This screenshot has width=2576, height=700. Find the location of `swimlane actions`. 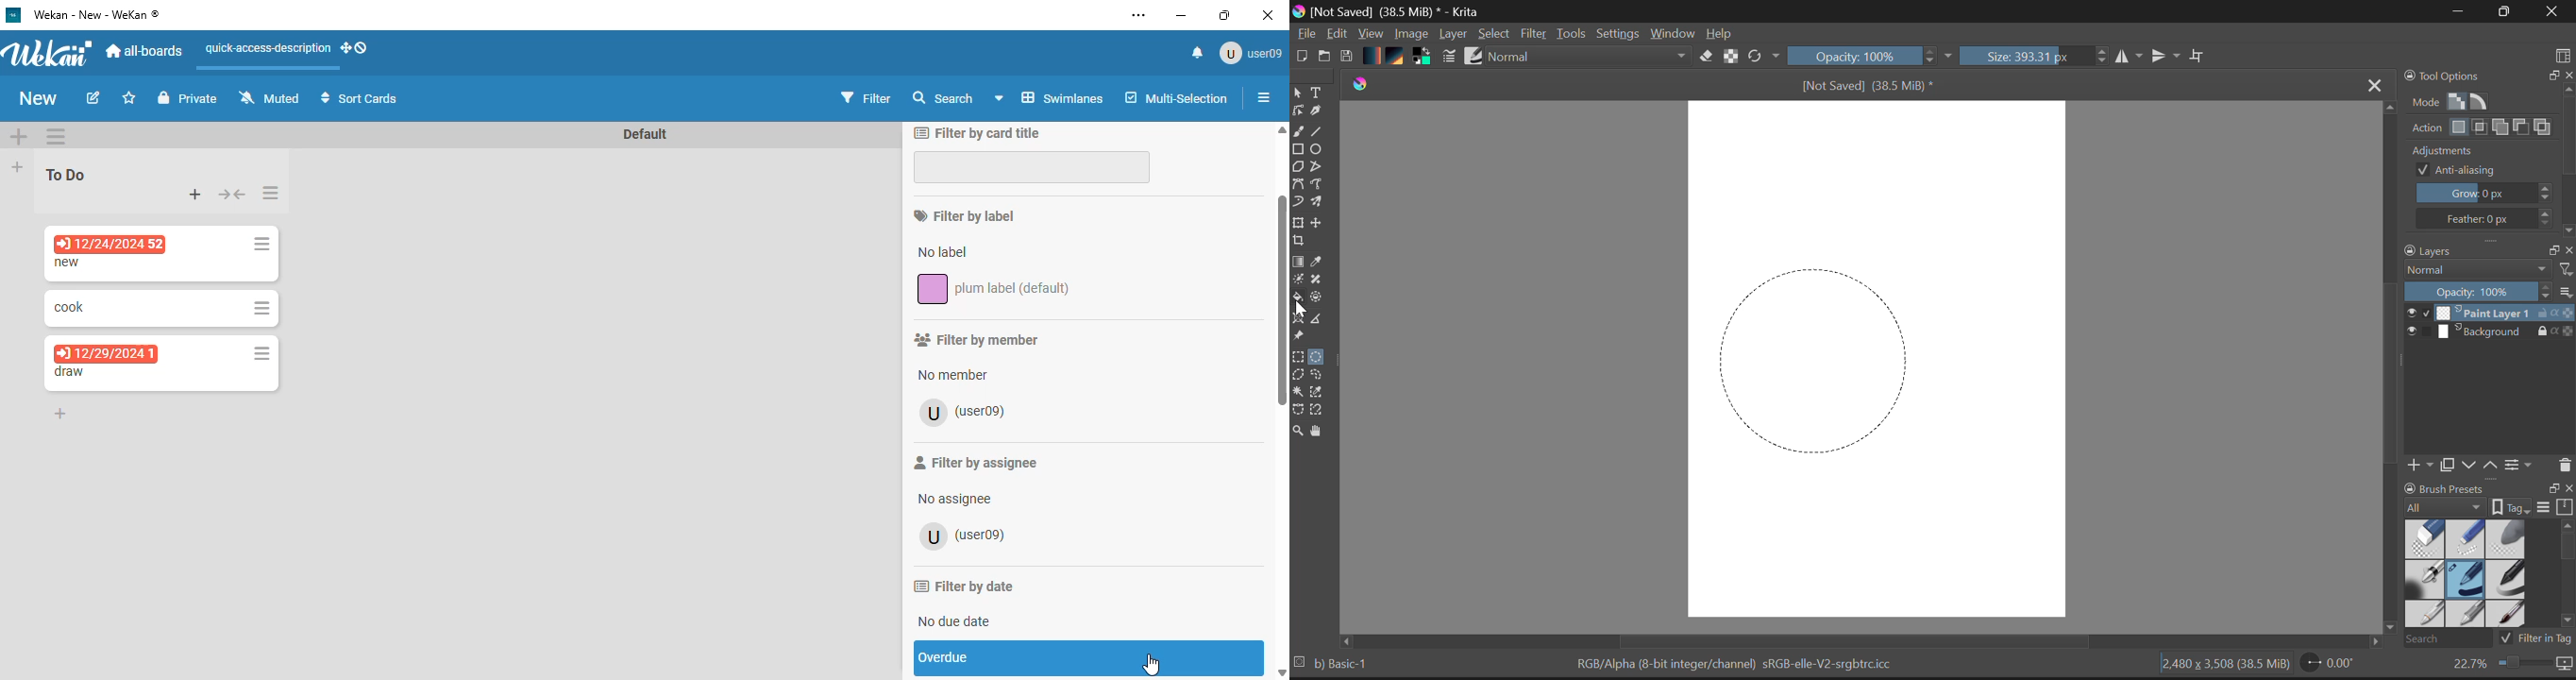

swimlane actions is located at coordinates (55, 136).